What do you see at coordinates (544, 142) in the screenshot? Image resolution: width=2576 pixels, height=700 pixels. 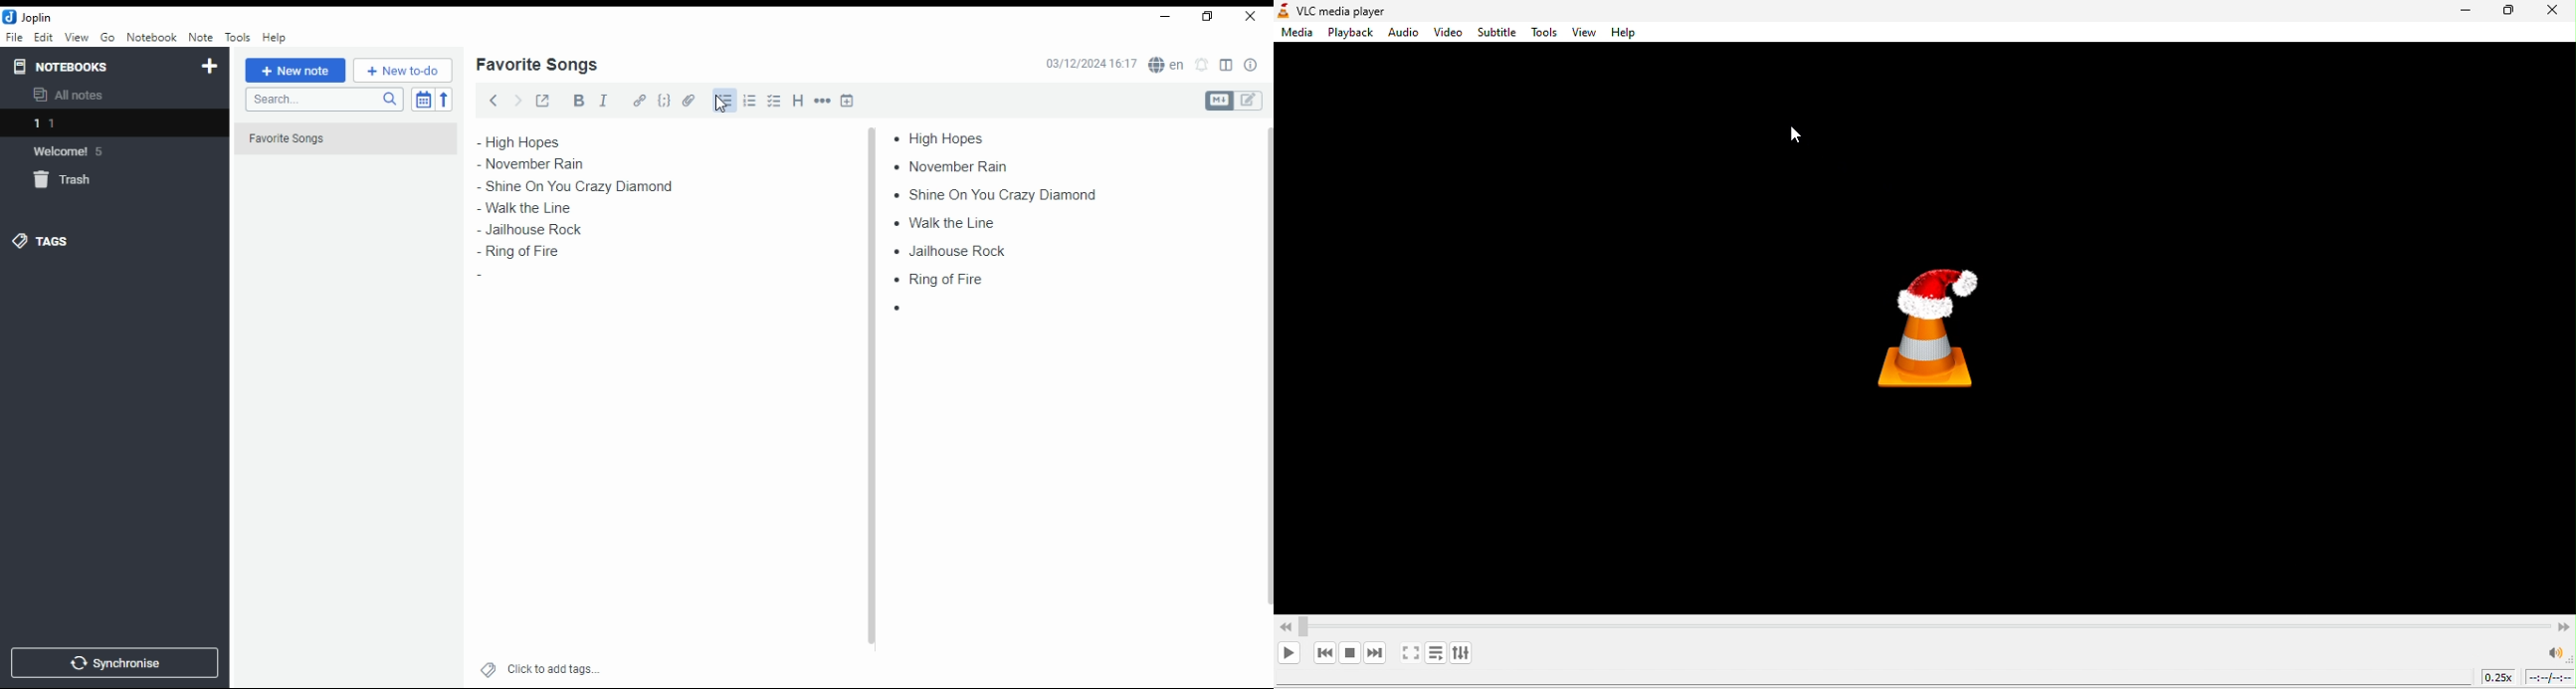 I see `high hopes` at bounding box center [544, 142].